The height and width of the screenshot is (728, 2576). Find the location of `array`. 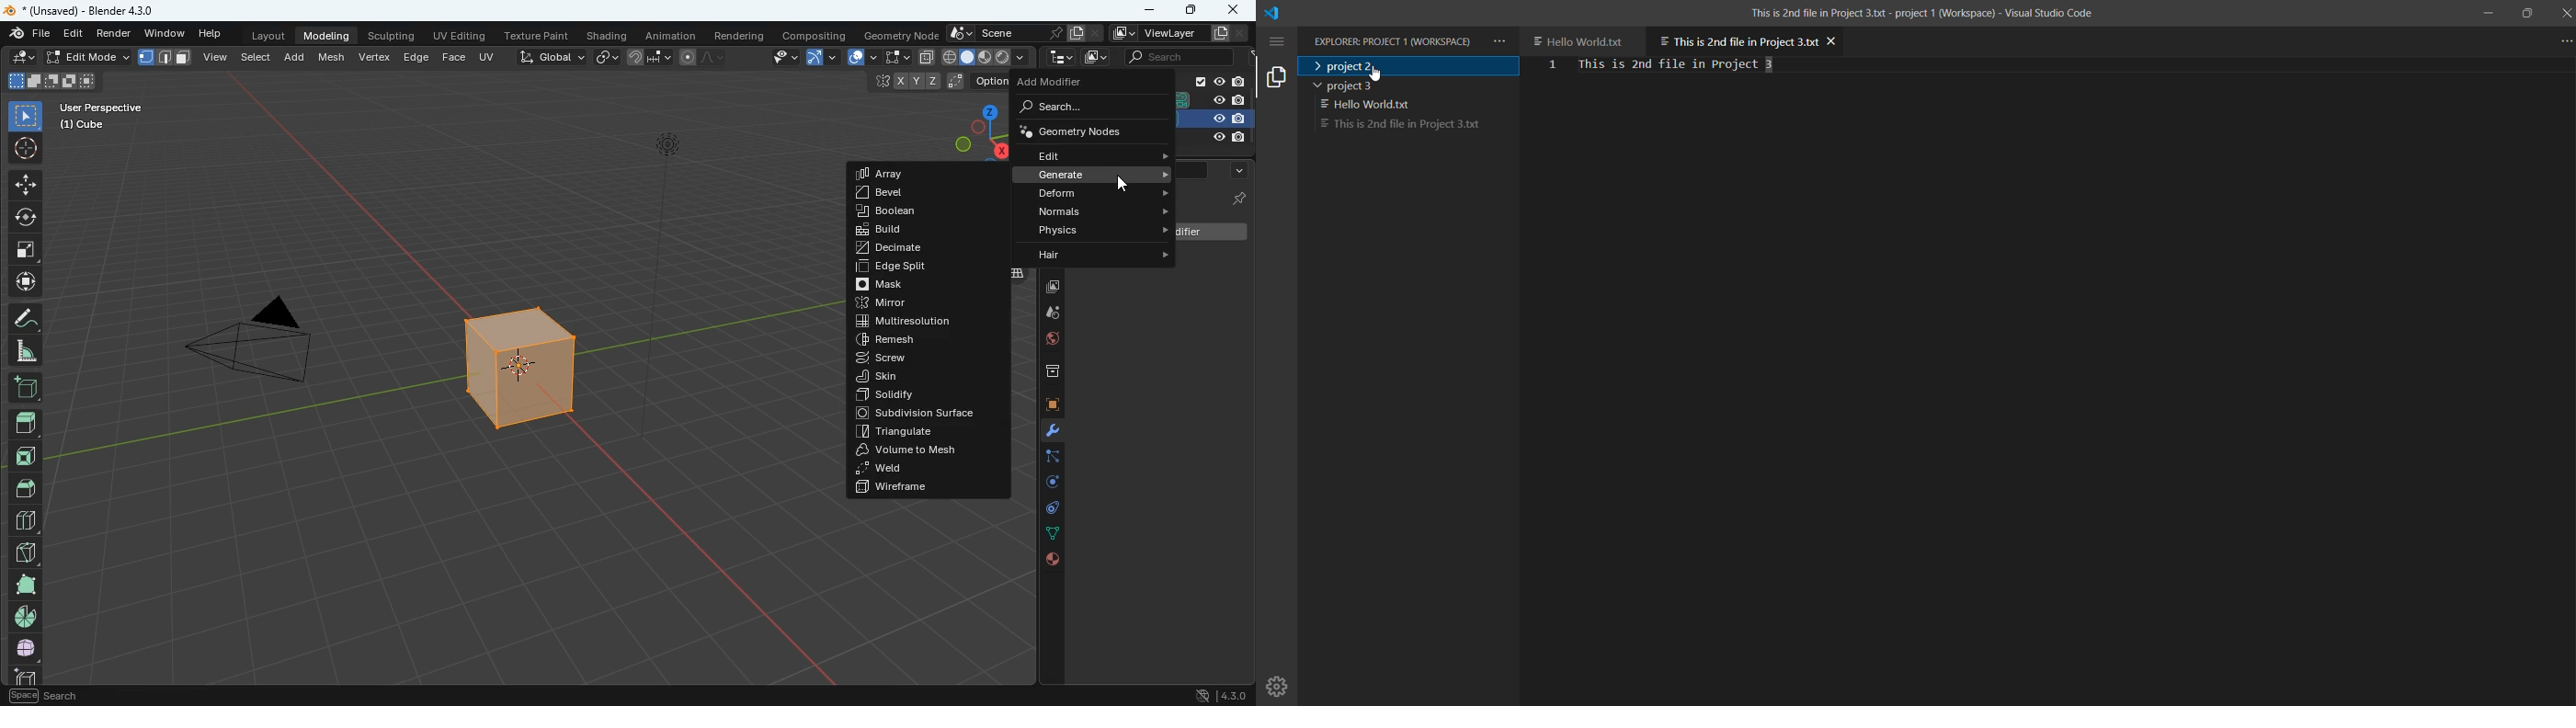

array is located at coordinates (897, 174).